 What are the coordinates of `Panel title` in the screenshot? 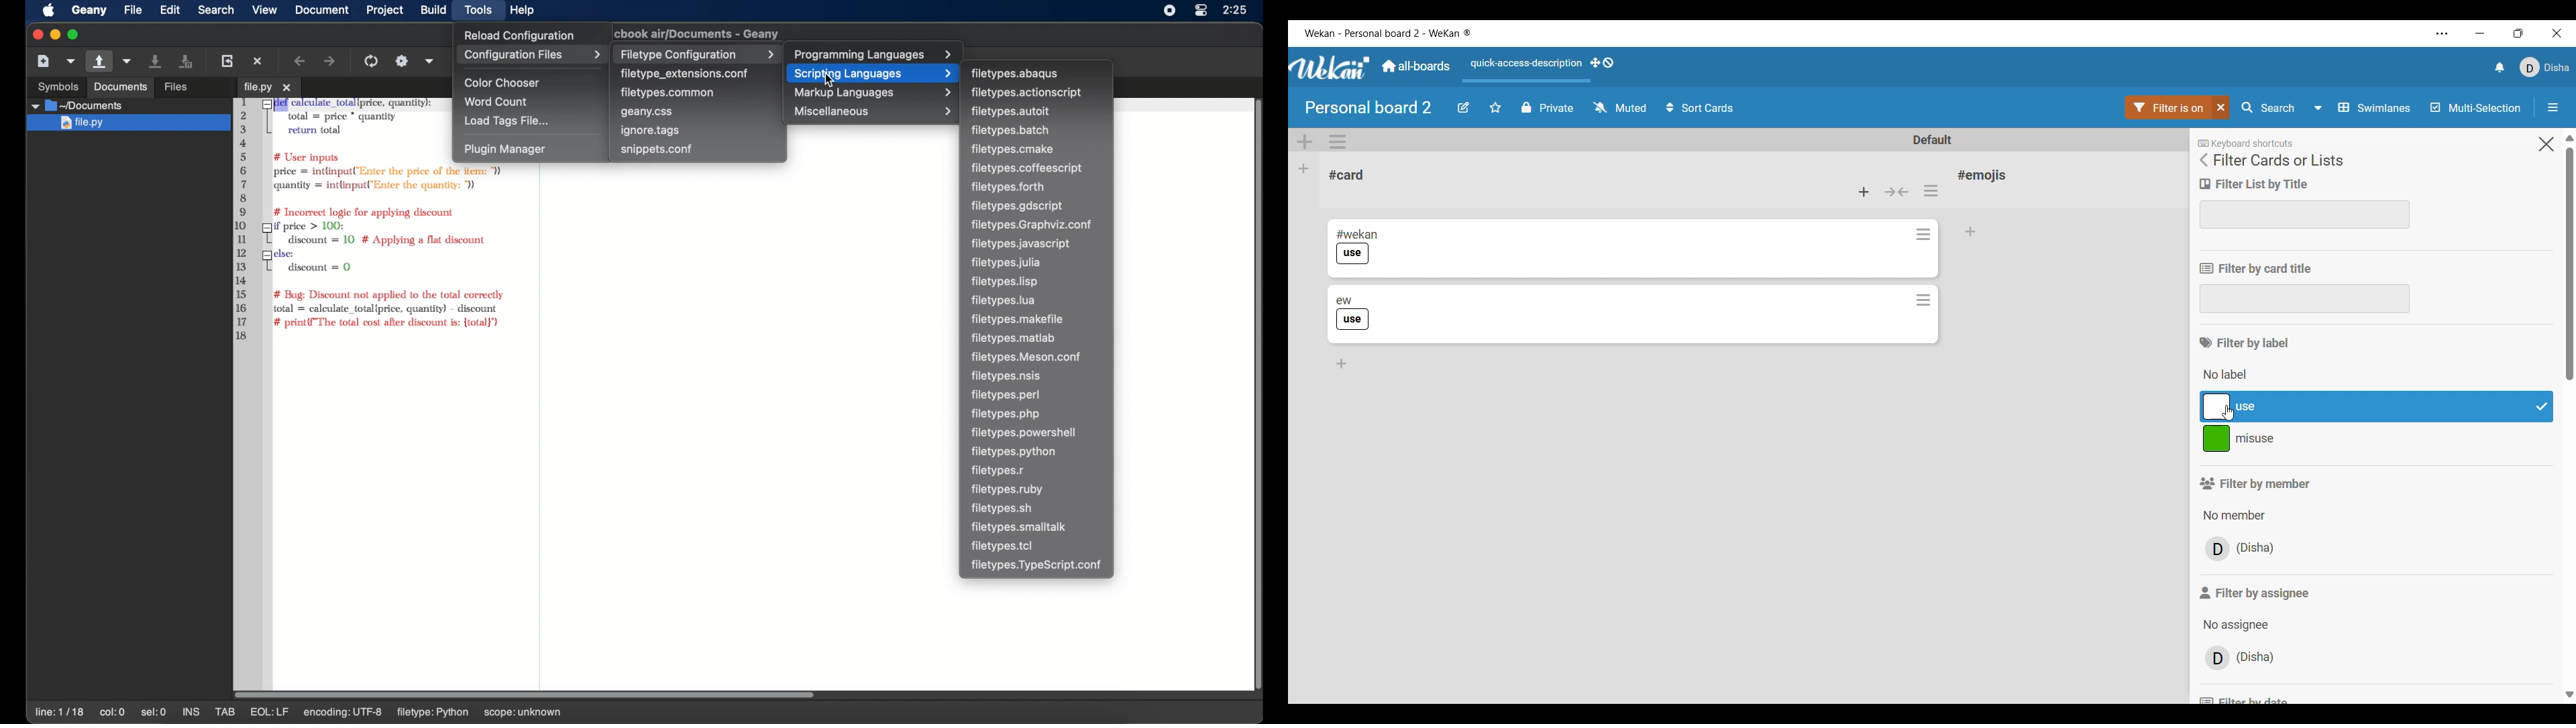 It's located at (2278, 160).